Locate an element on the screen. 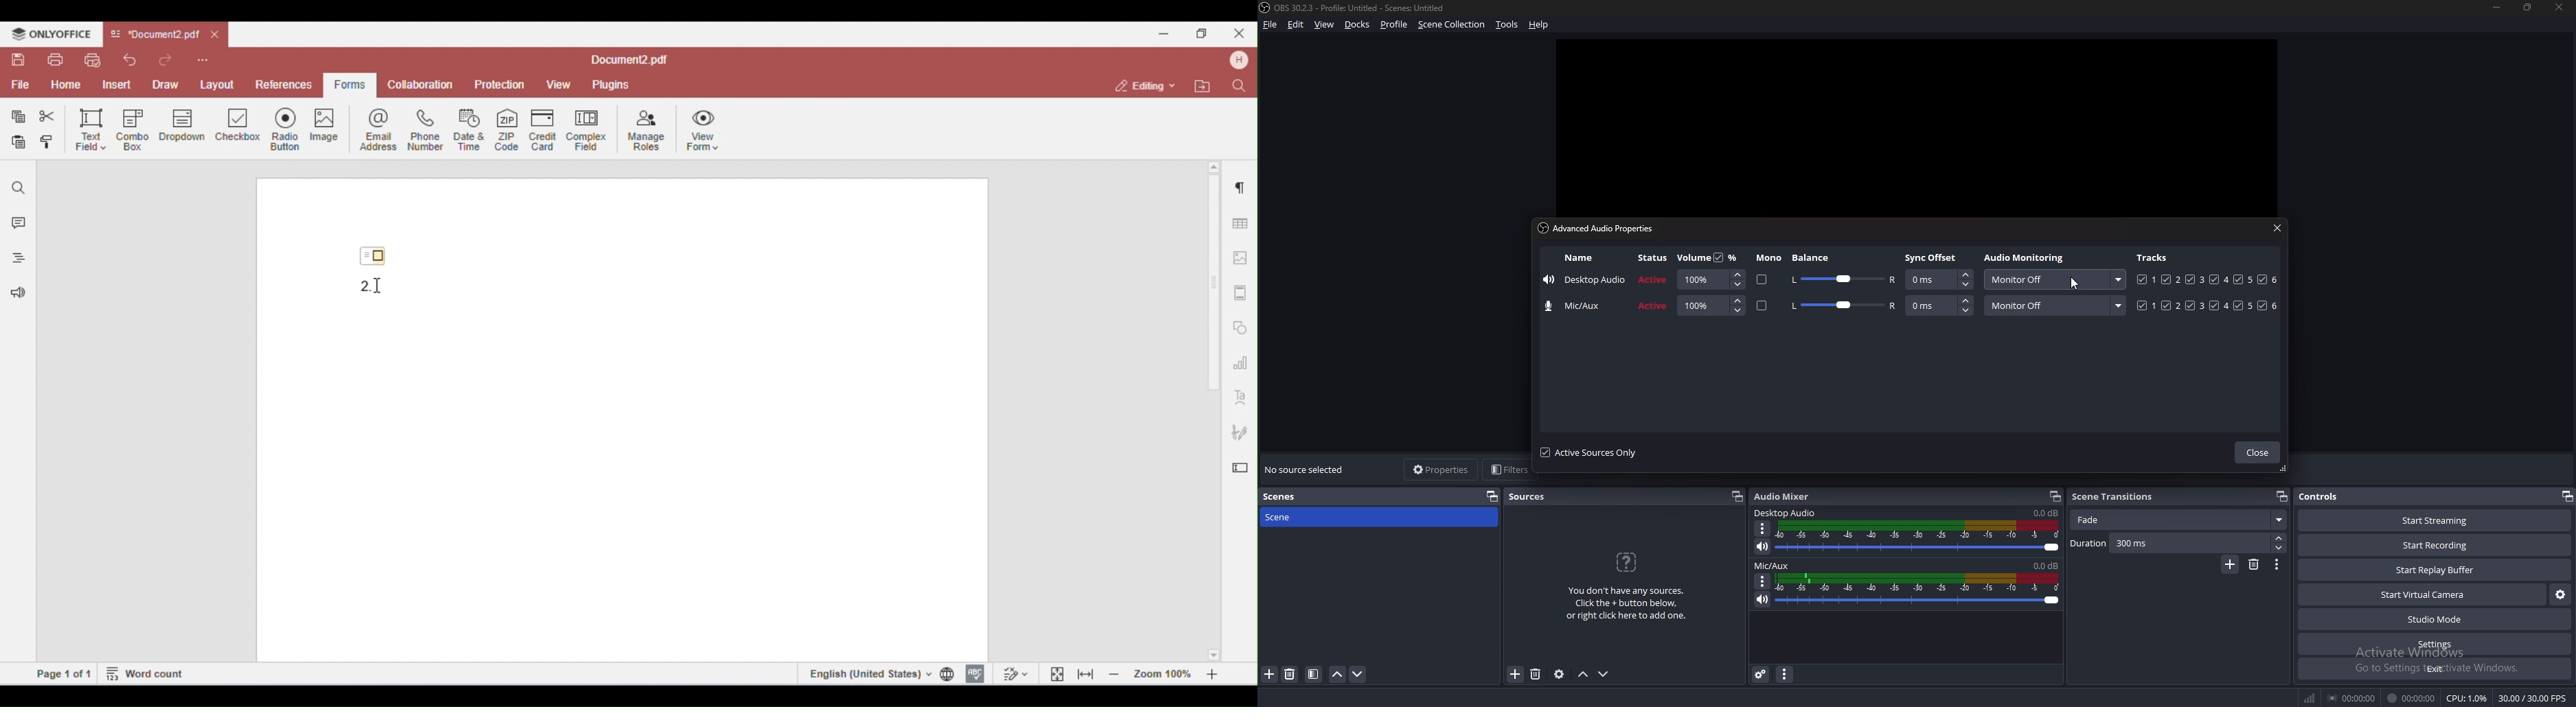 Image resolution: width=2576 pixels, height=728 pixels. sources is located at coordinates (1529, 496).